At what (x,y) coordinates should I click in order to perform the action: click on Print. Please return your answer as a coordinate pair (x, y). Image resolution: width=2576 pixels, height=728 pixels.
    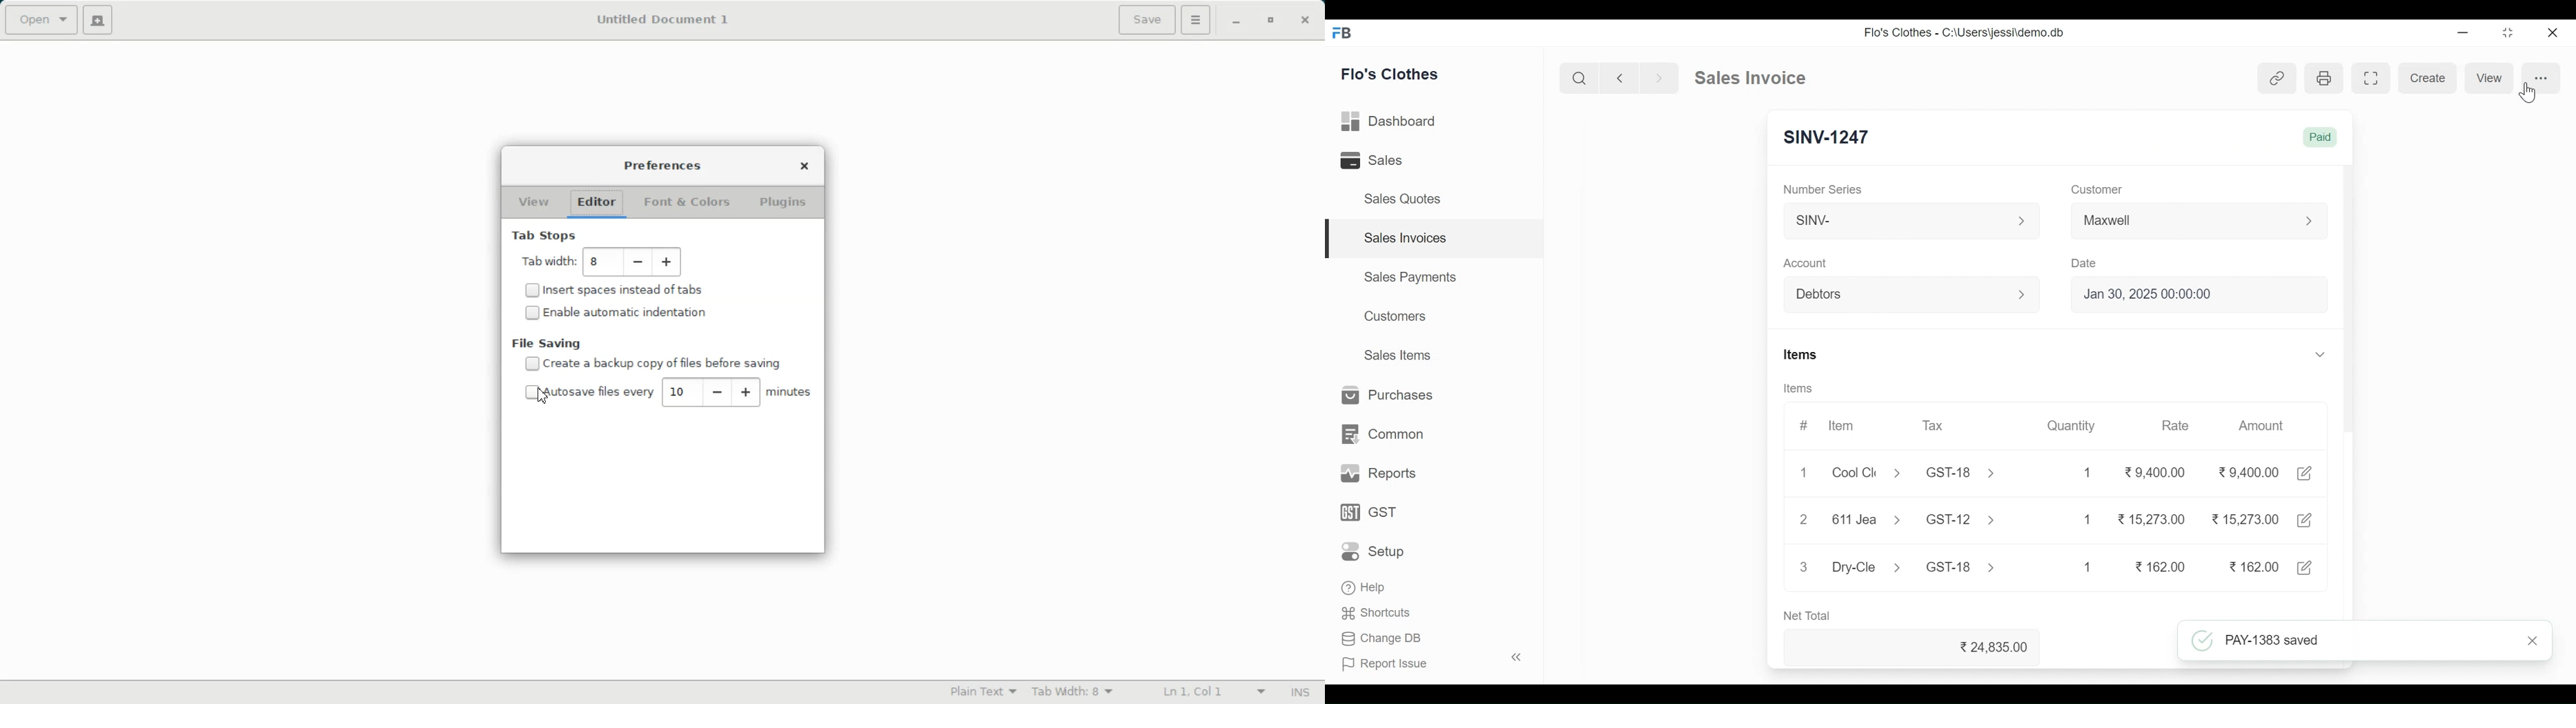
    Looking at the image, I should click on (2323, 78).